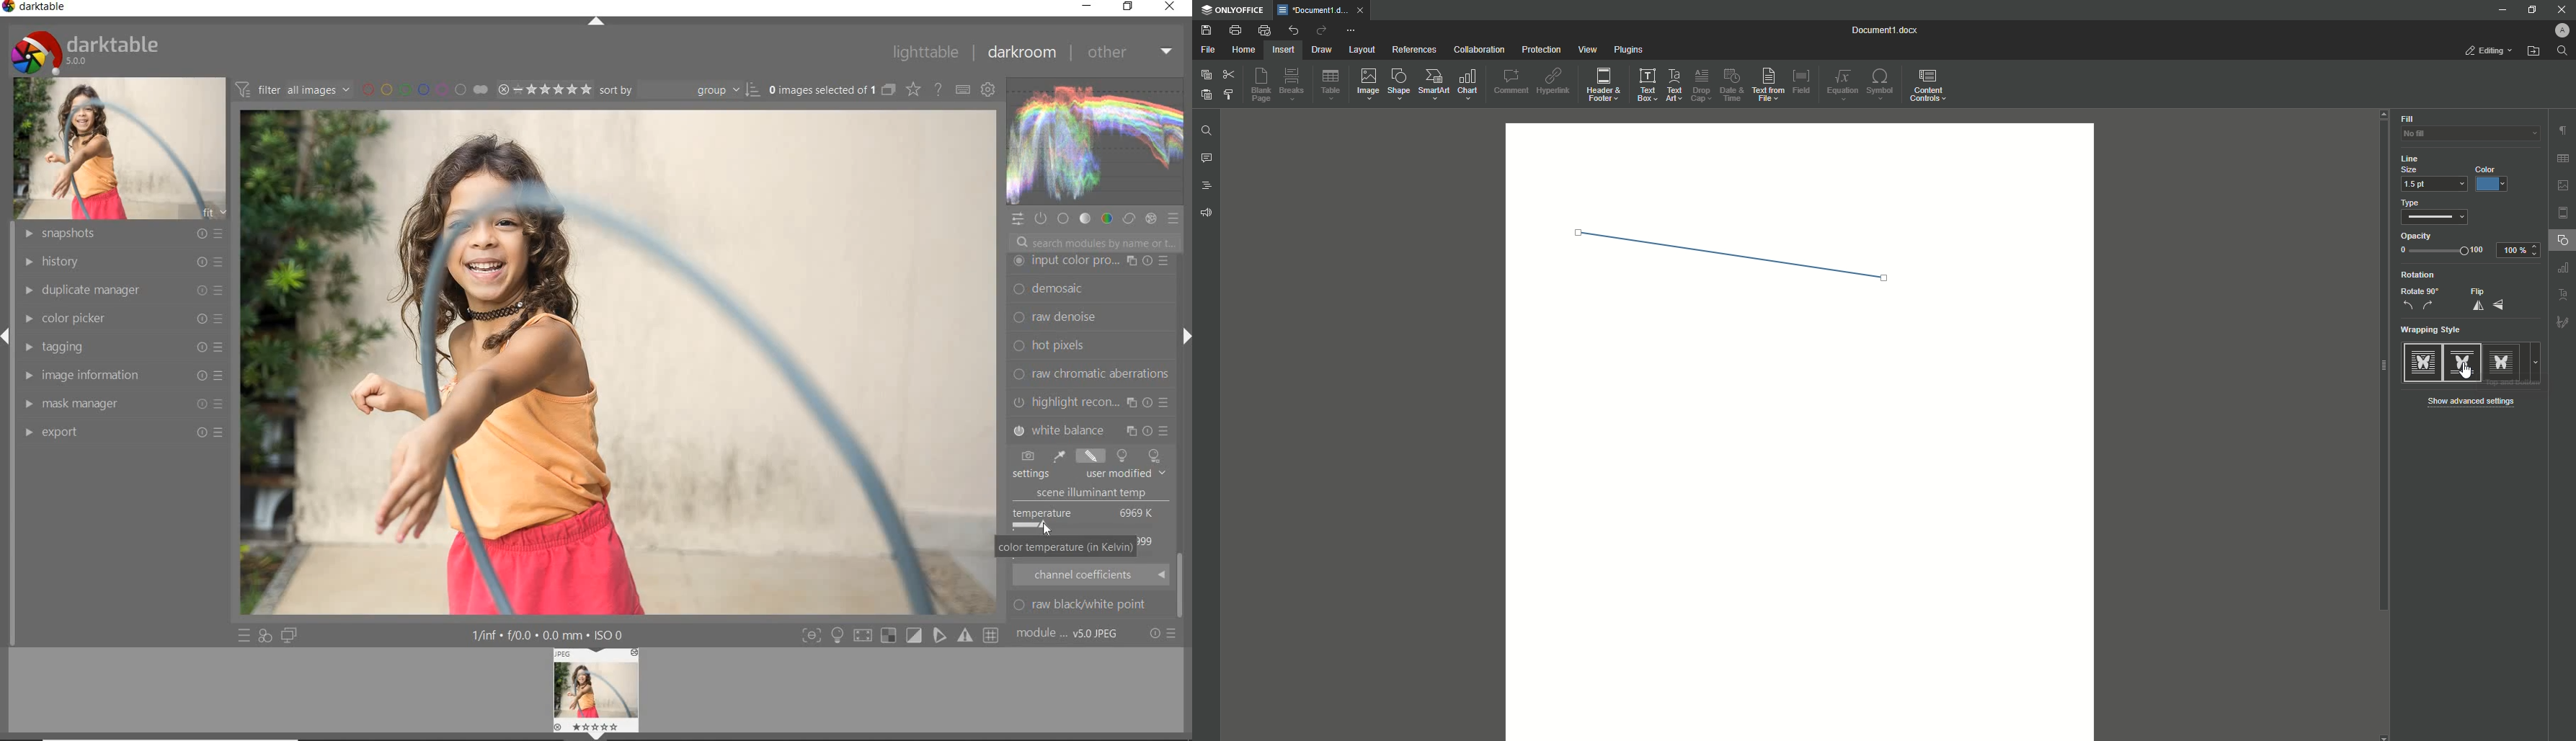  Describe the element at coordinates (2419, 299) in the screenshot. I see `Rotate 90%` at that location.